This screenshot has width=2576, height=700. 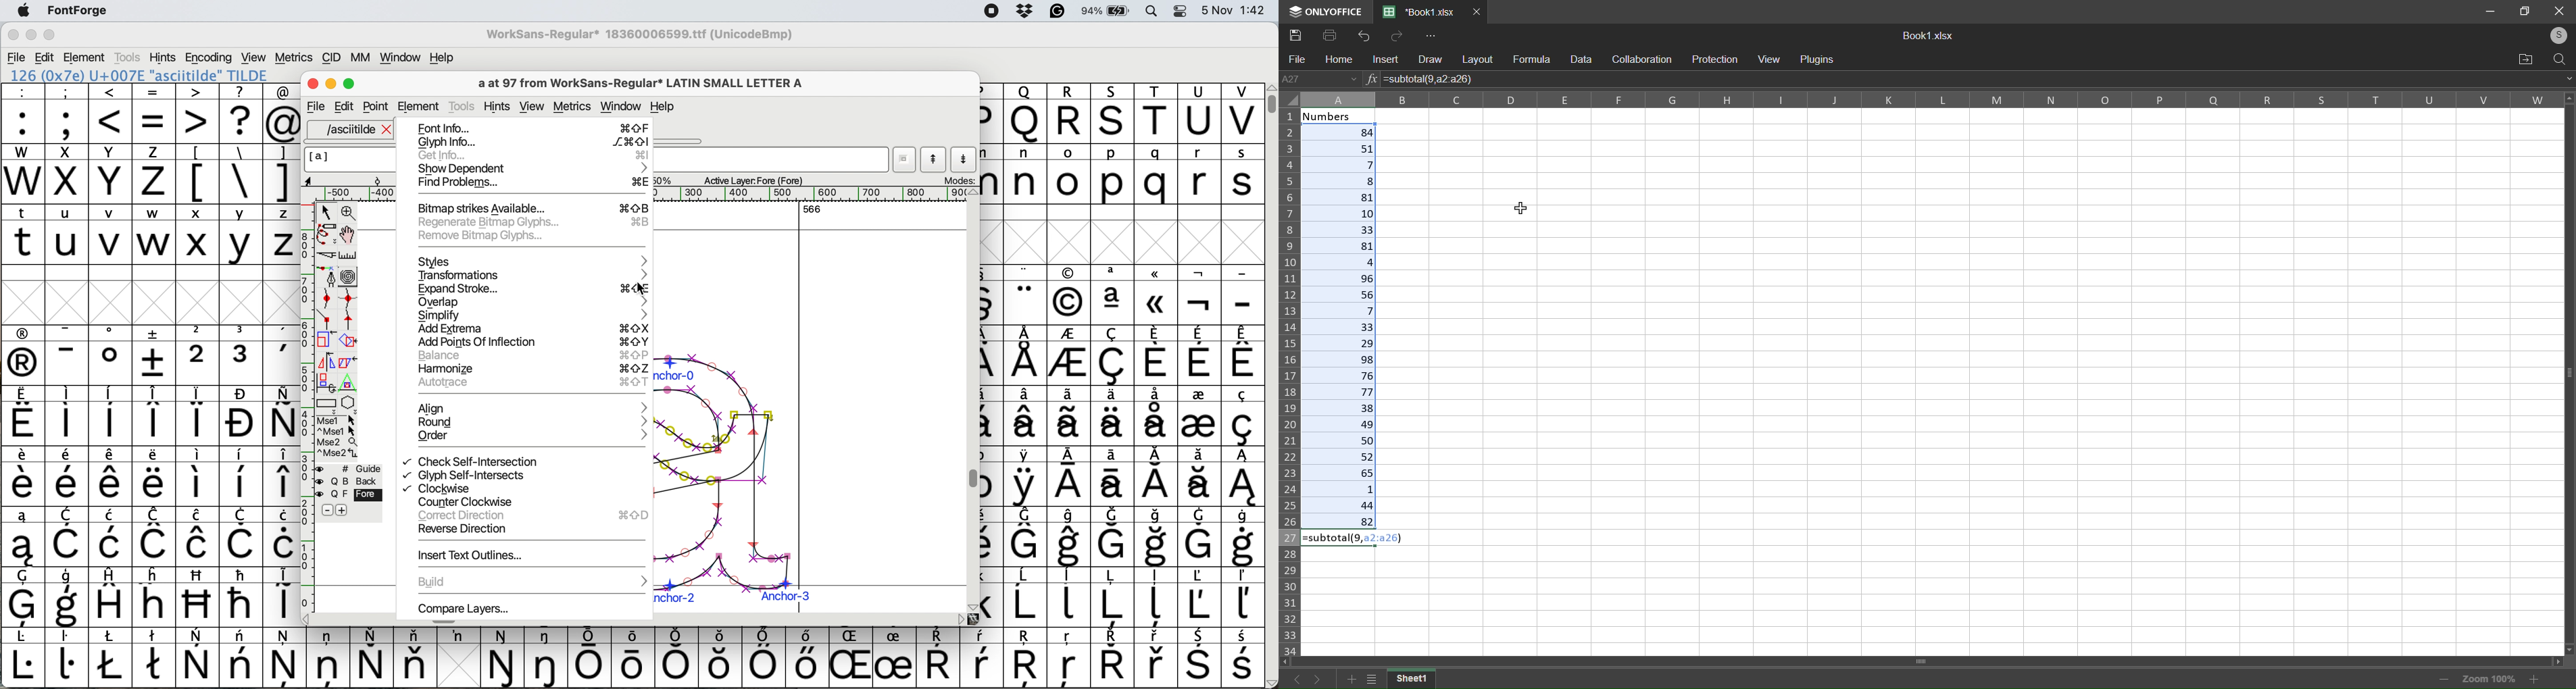 What do you see at coordinates (1383, 60) in the screenshot?
I see `insert` at bounding box center [1383, 60].